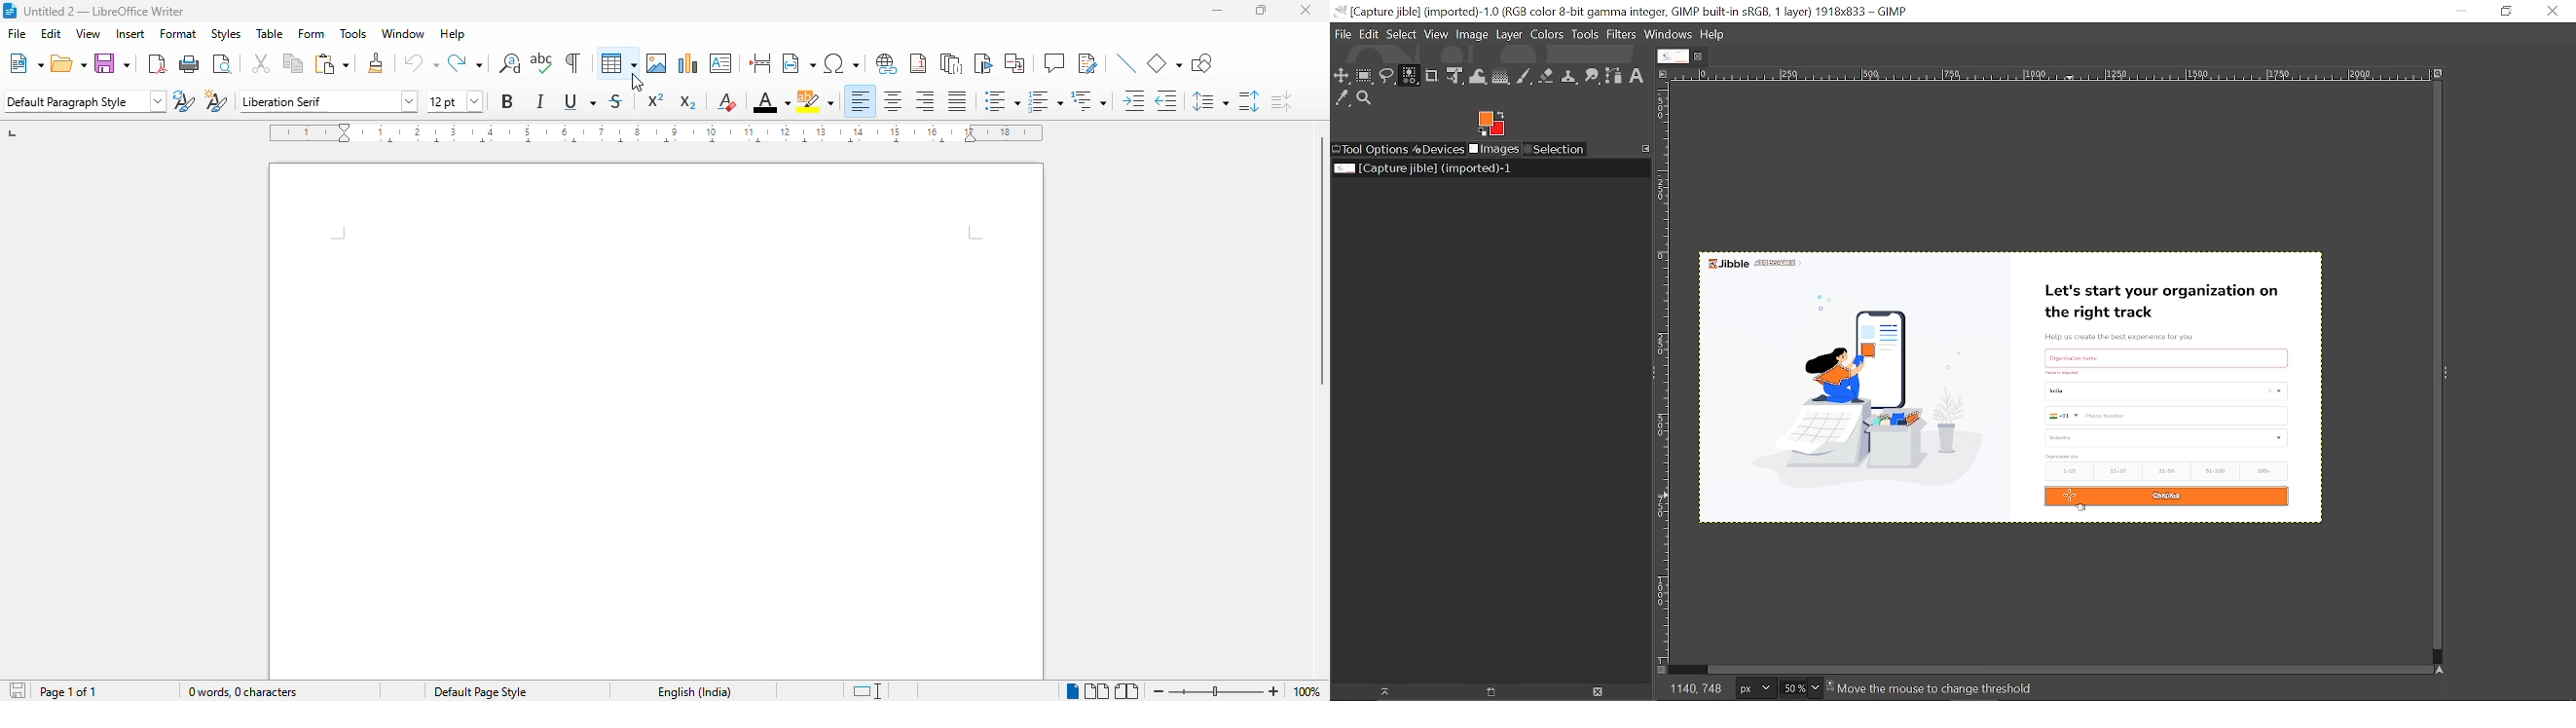  I want to click on Layer, so click(1509, 34).